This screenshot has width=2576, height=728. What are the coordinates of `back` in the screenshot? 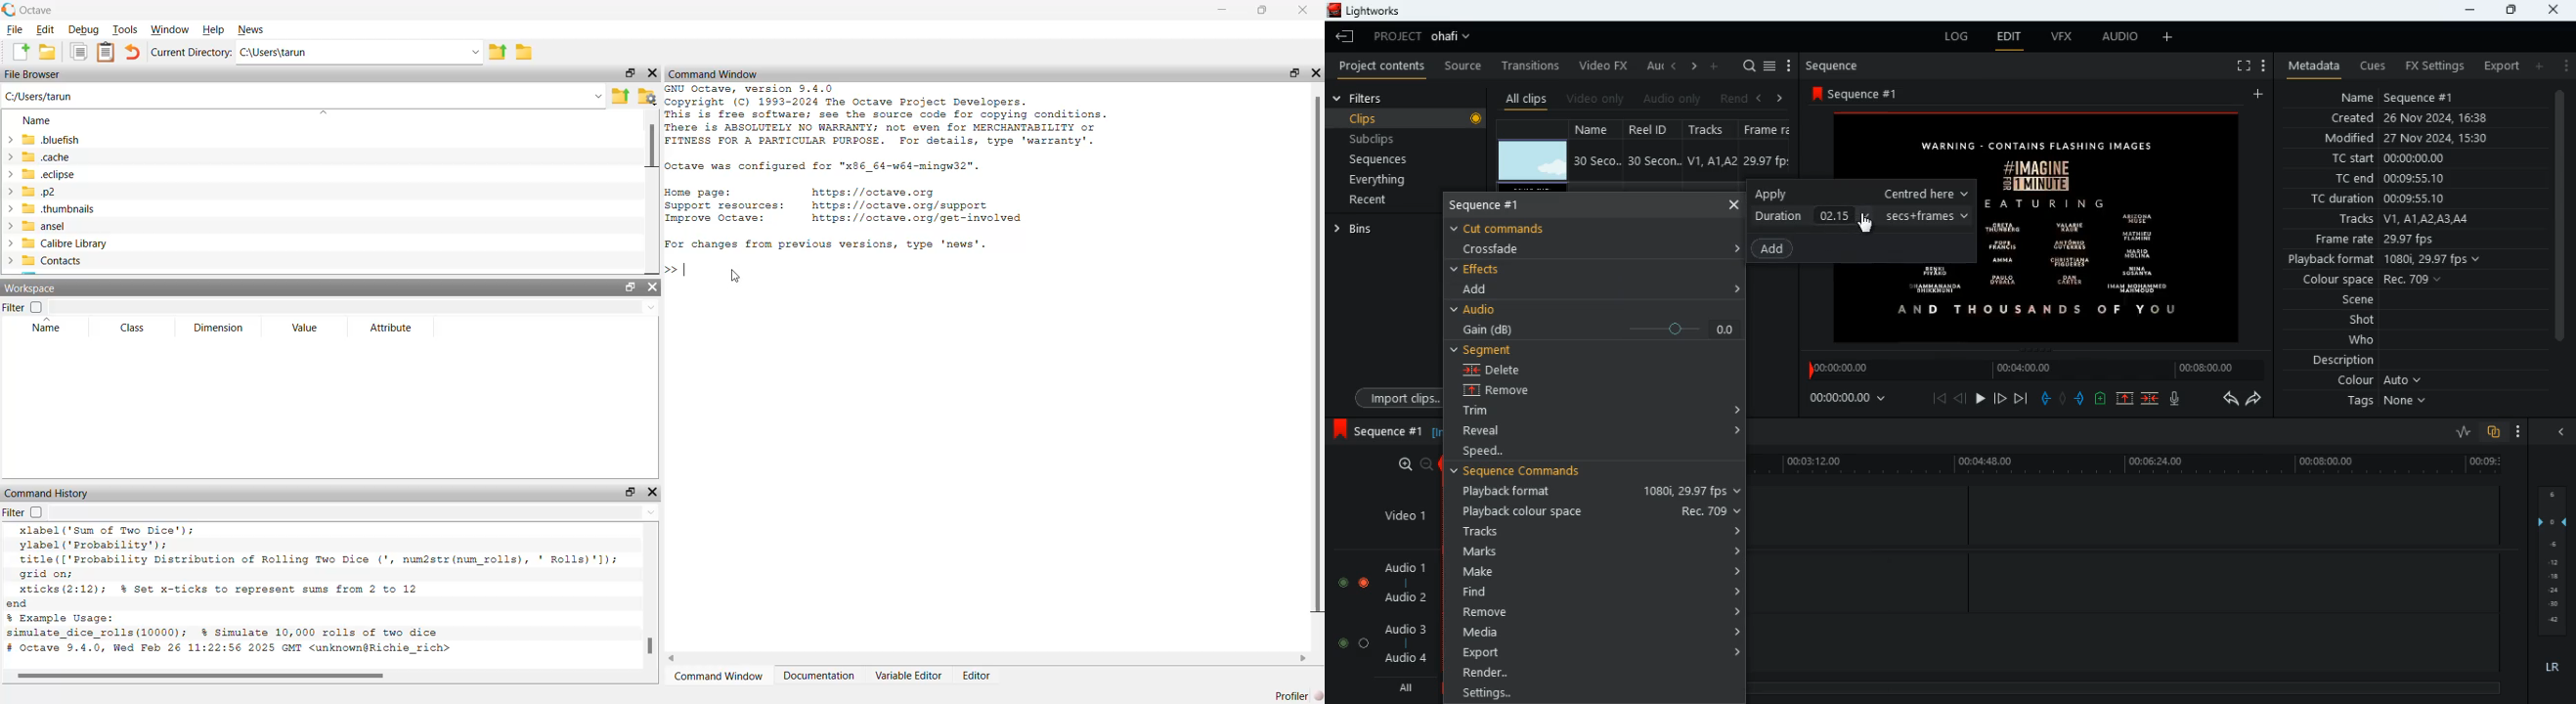 It's located at (132, 55).